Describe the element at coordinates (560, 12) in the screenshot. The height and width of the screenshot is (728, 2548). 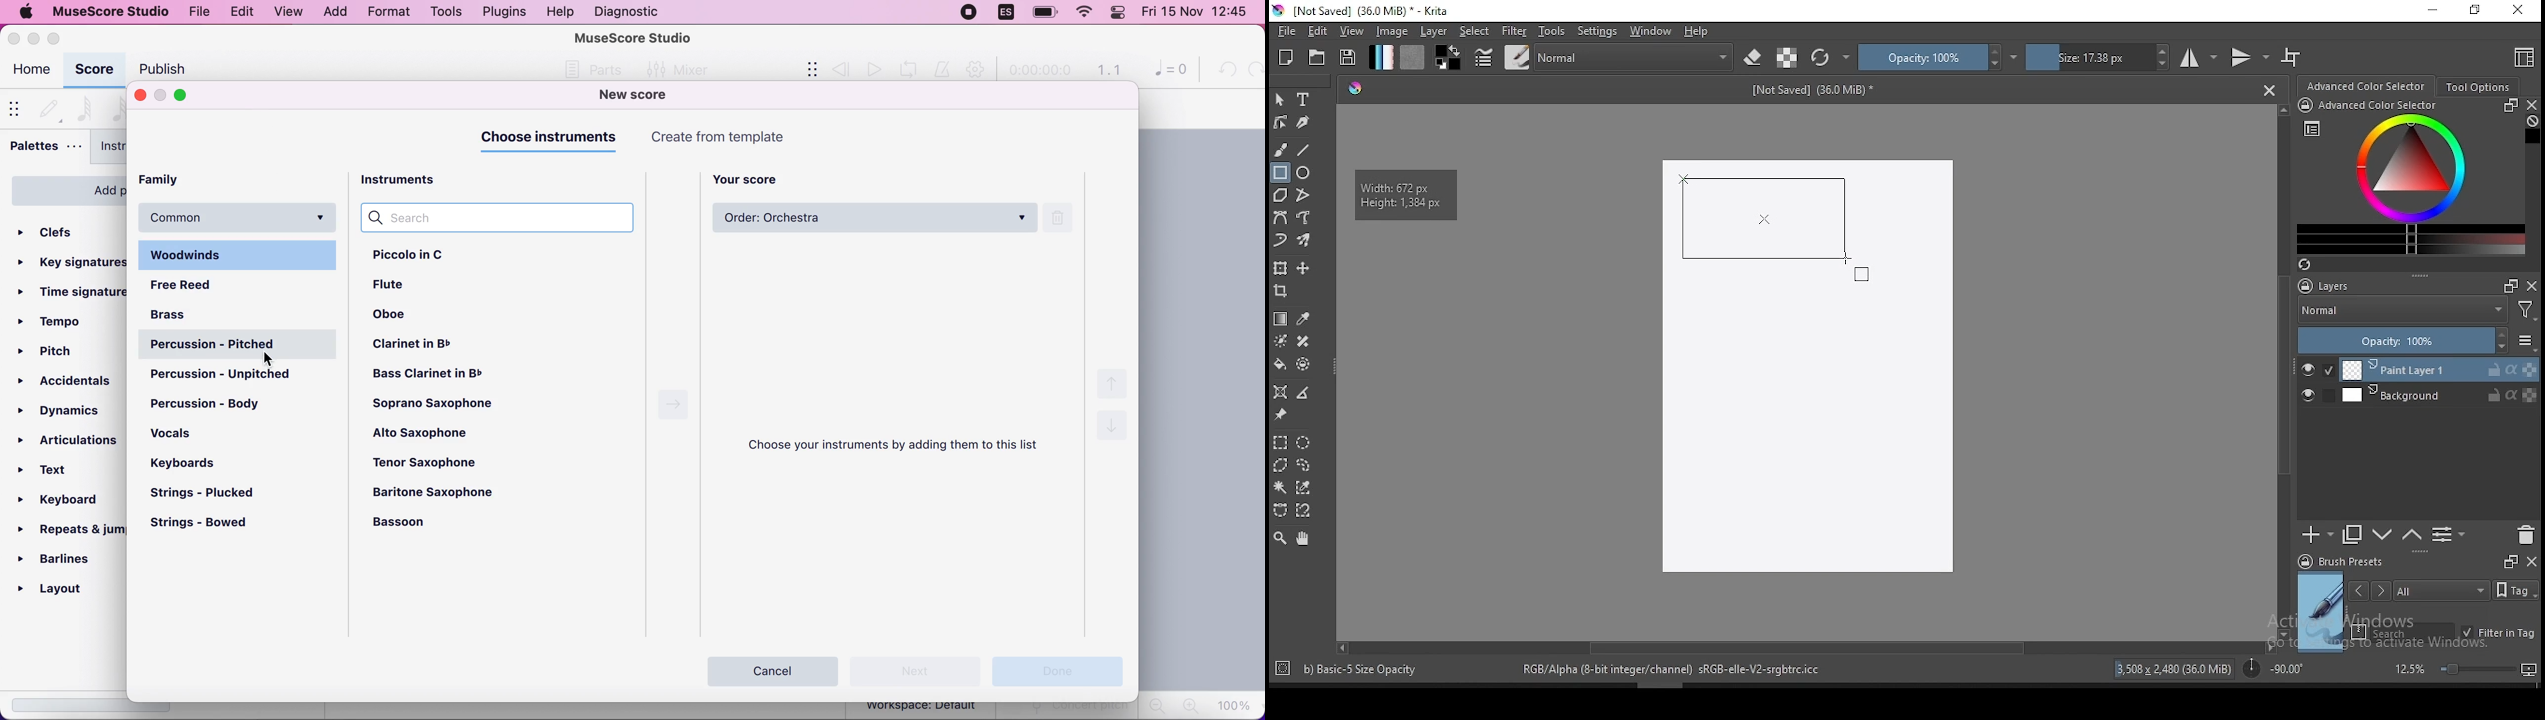
I see `help` at that location.